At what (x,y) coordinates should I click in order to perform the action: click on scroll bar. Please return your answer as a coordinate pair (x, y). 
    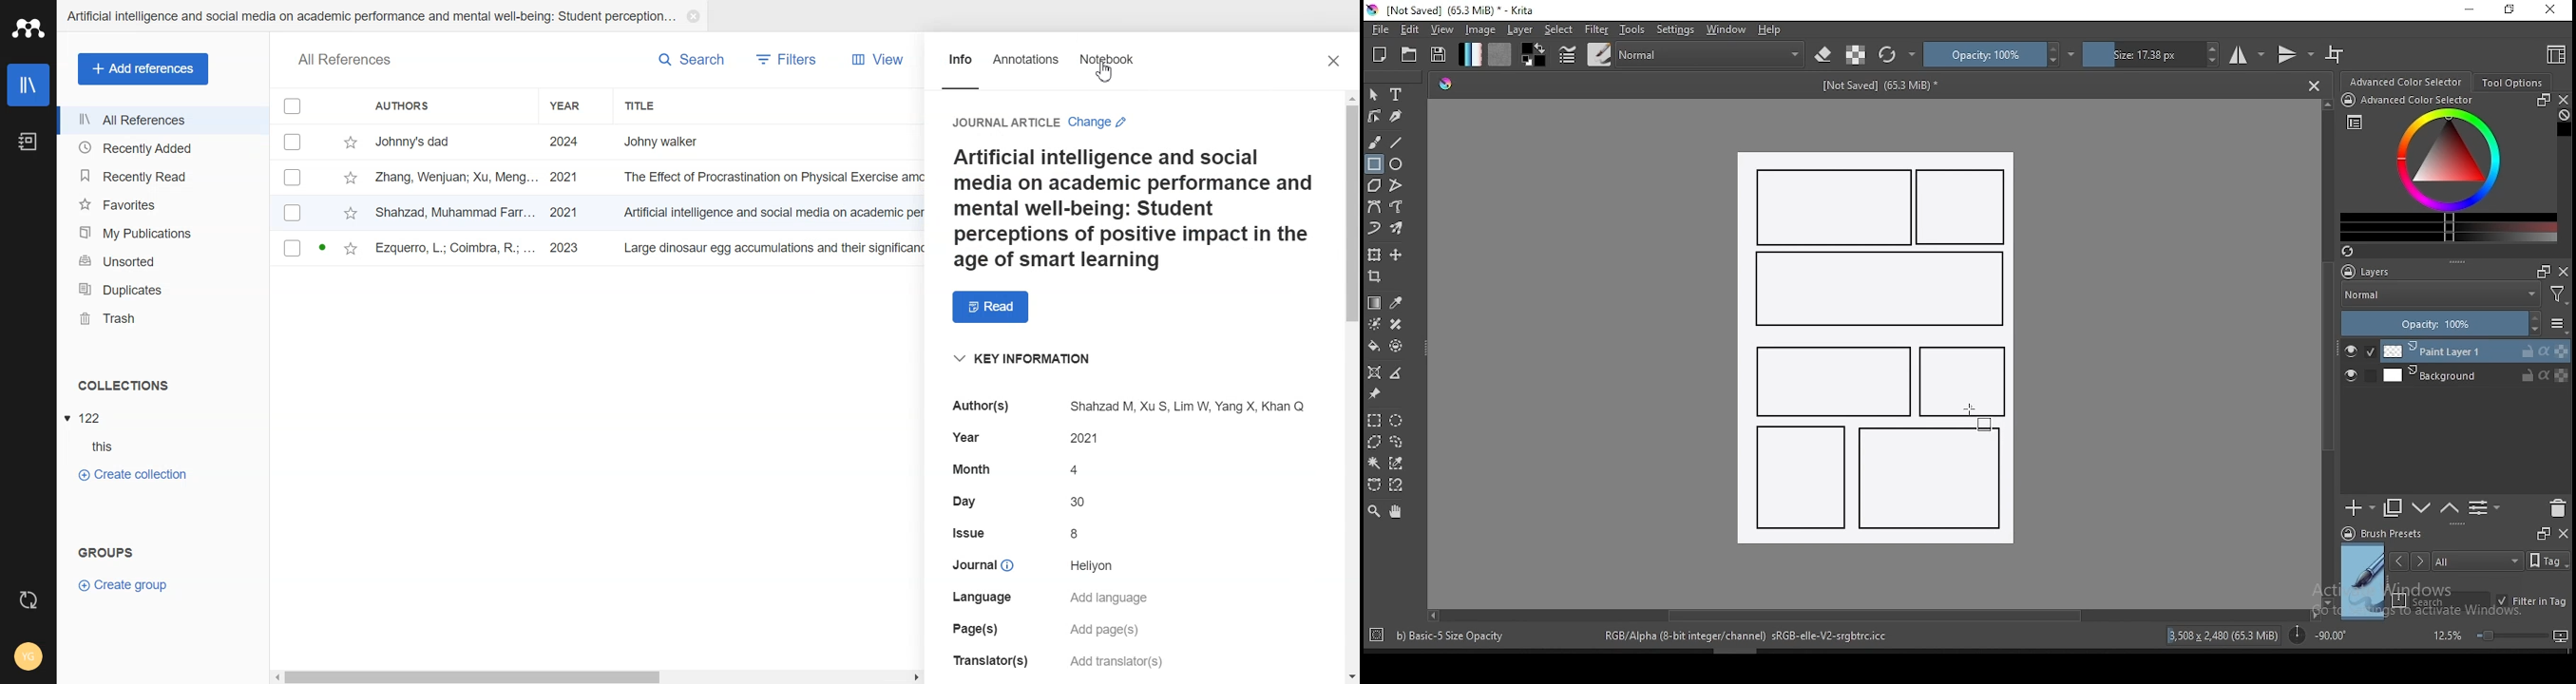
    Looking at the image, I should click on (1872, 614).